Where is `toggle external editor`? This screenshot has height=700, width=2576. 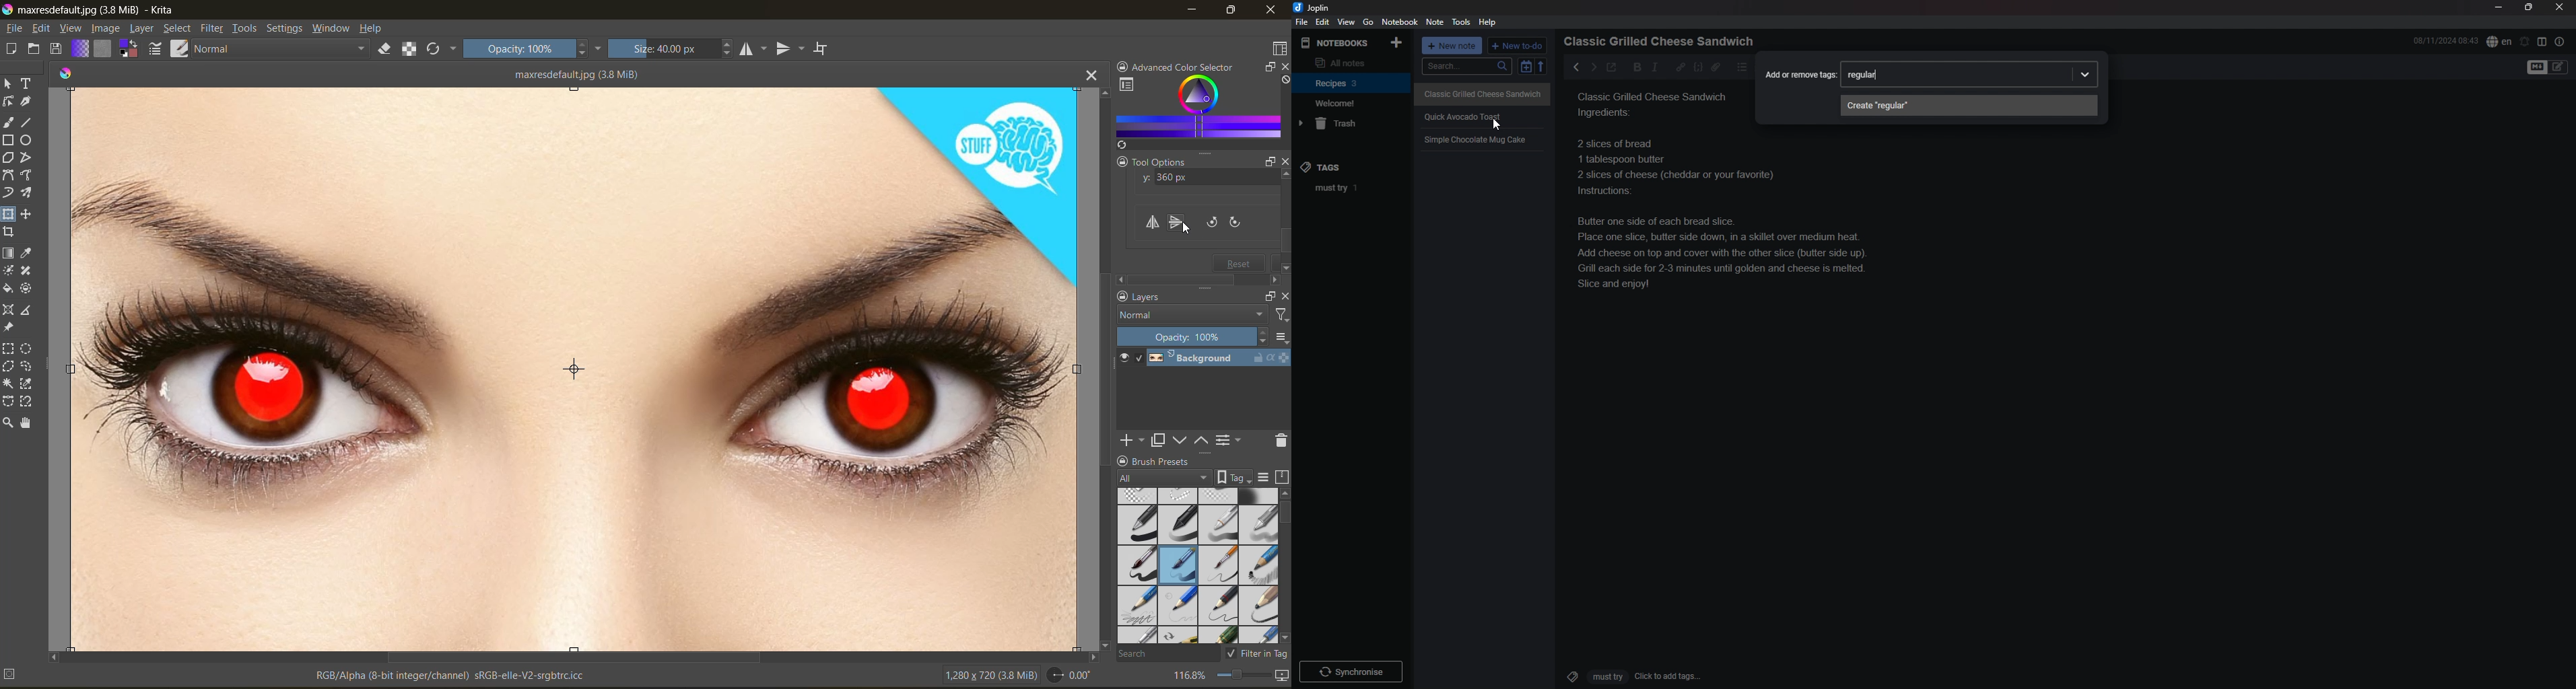 toggle external editor is located at coordinates (1611, 69).